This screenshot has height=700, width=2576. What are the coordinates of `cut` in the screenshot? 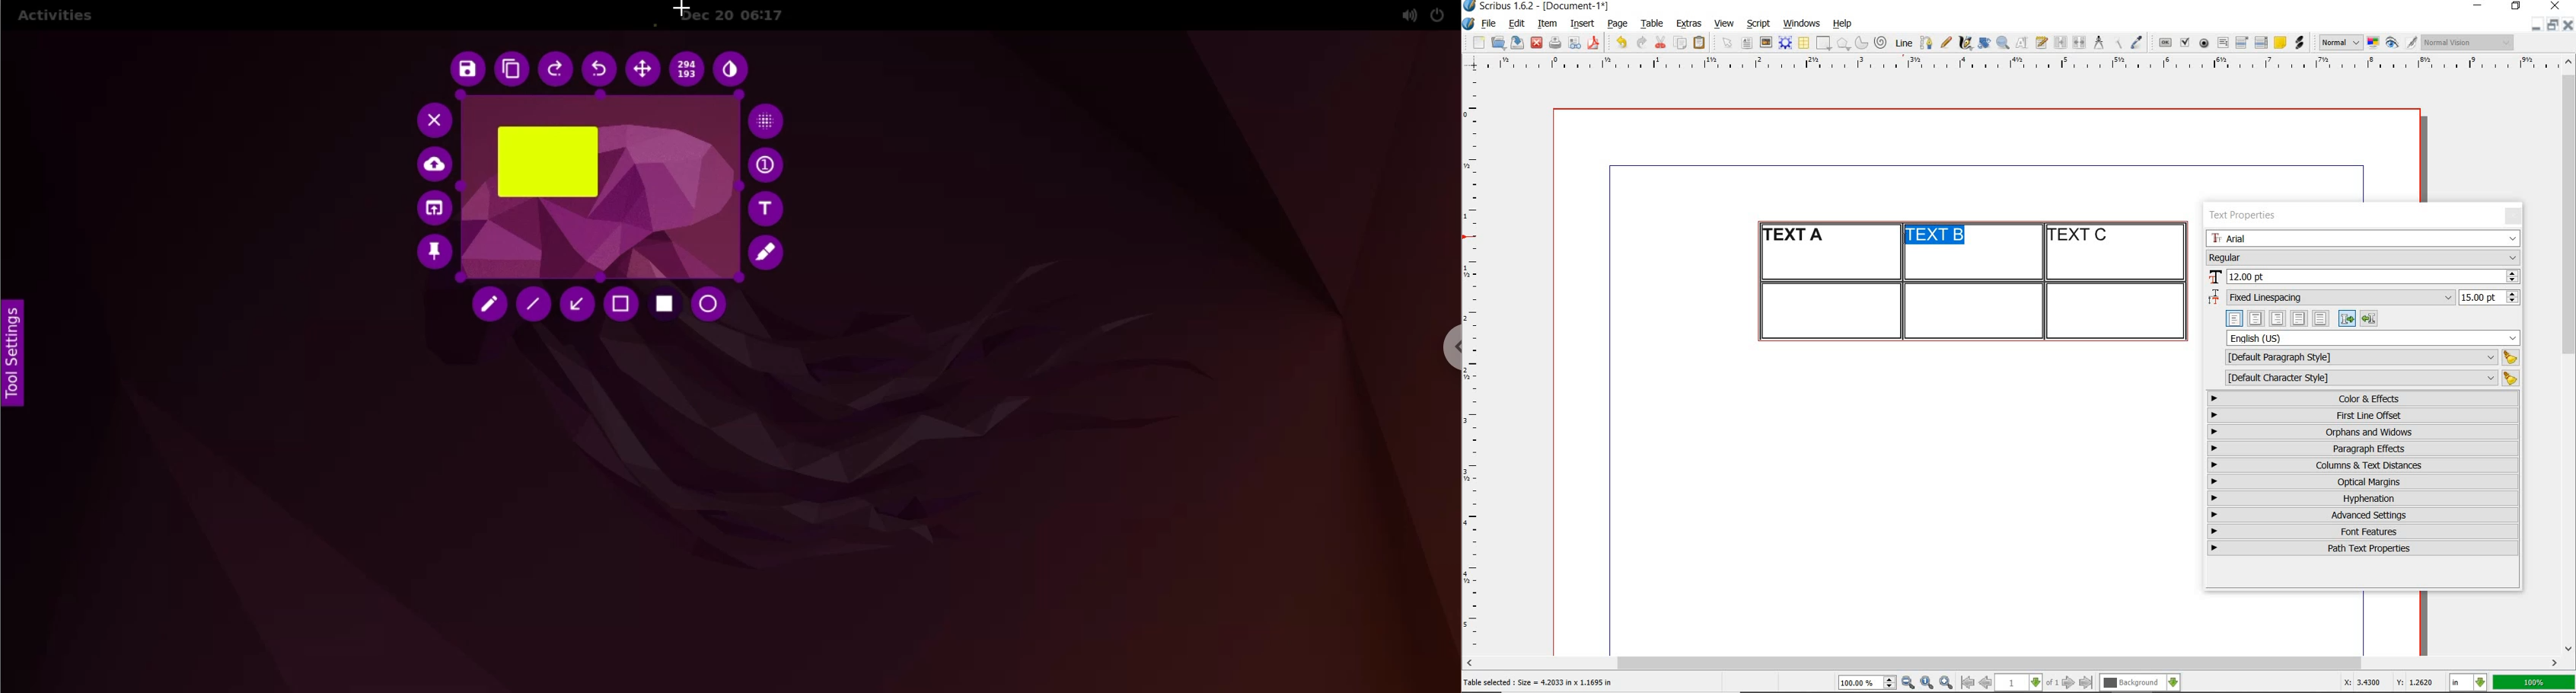 It's located at (1661, 42).